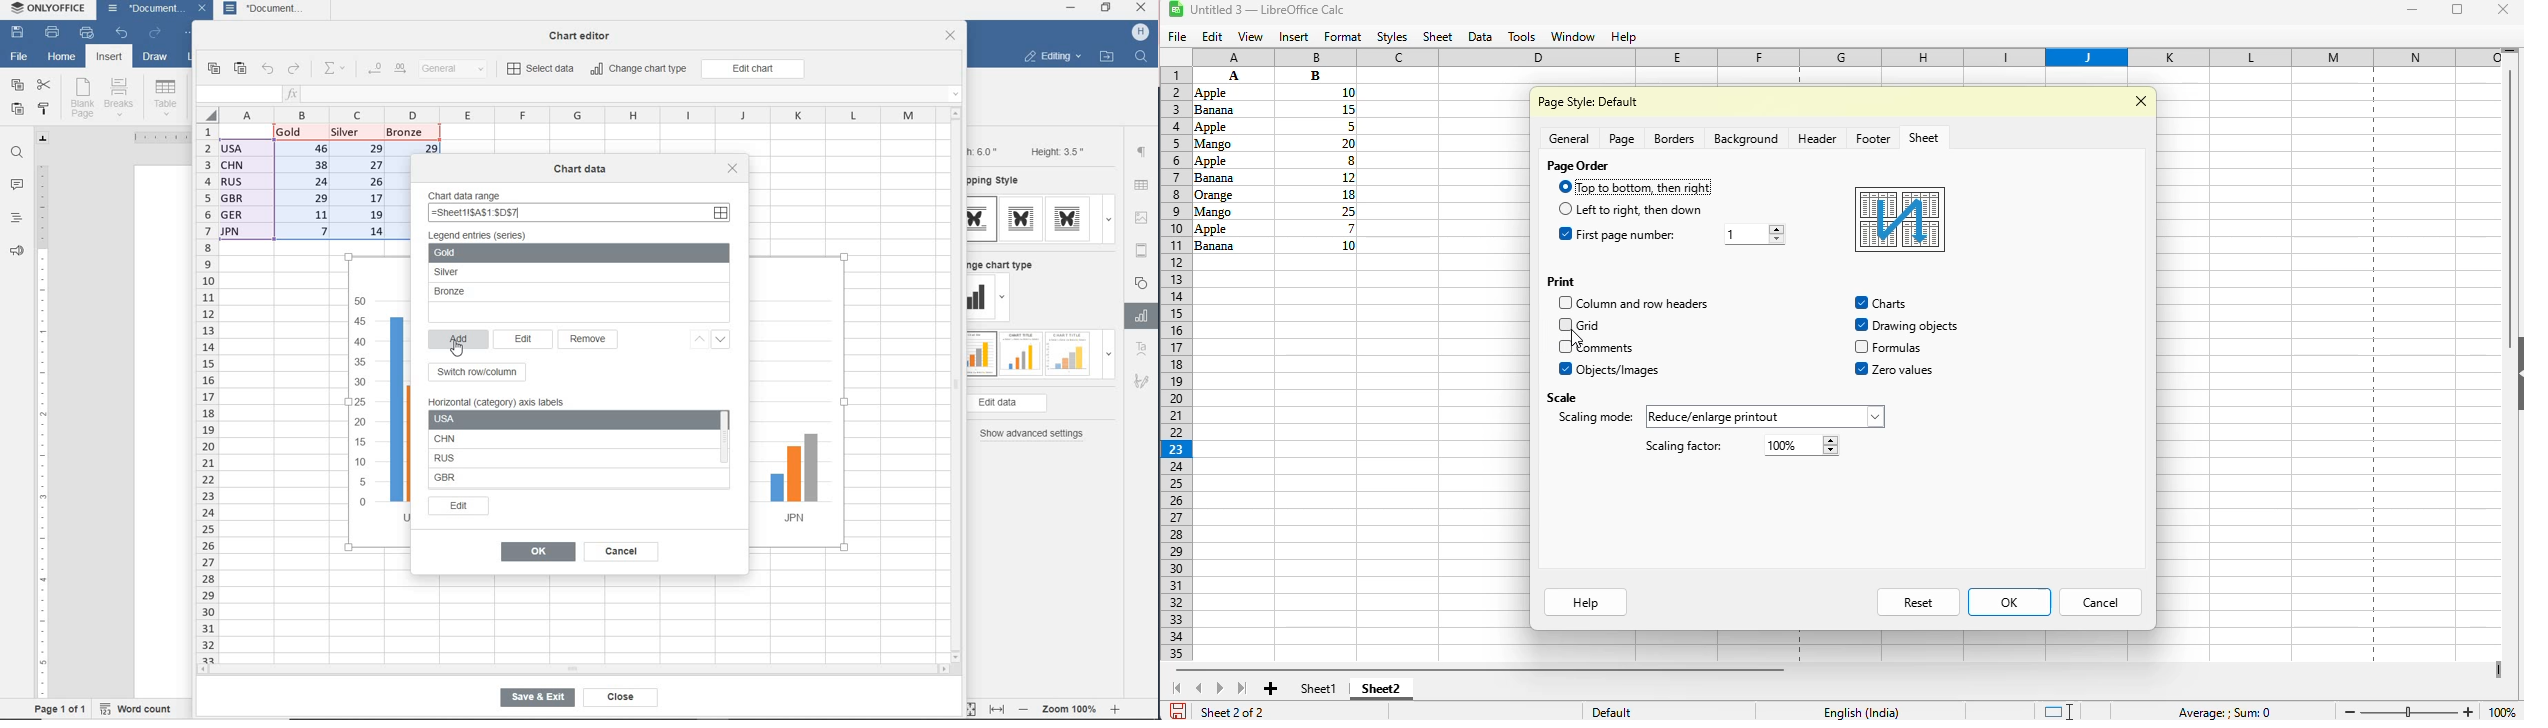 The width and height of the screenshot is (2548, 728). What do you see at coordinates (314, 186) in the screenshot?
I see `data` at bounding box center [314, 186].